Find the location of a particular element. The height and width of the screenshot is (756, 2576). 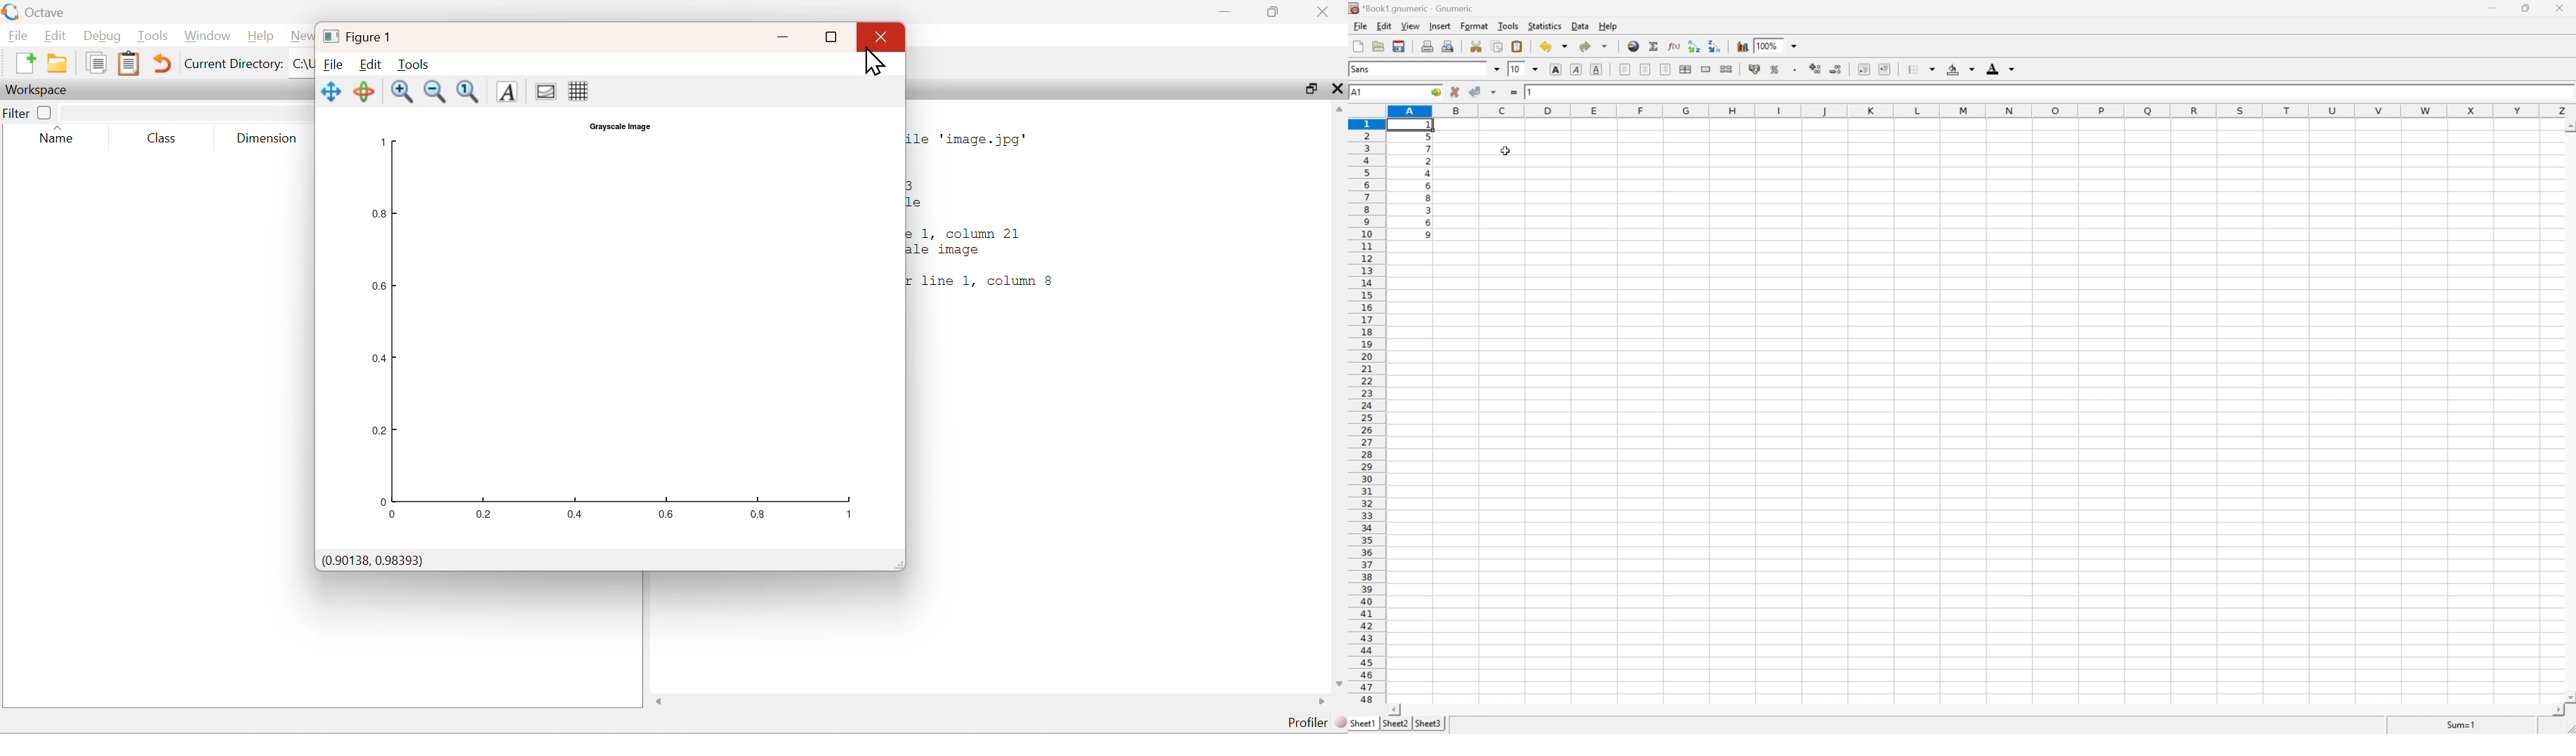

scroll down is located at coordinates (2569, 696).